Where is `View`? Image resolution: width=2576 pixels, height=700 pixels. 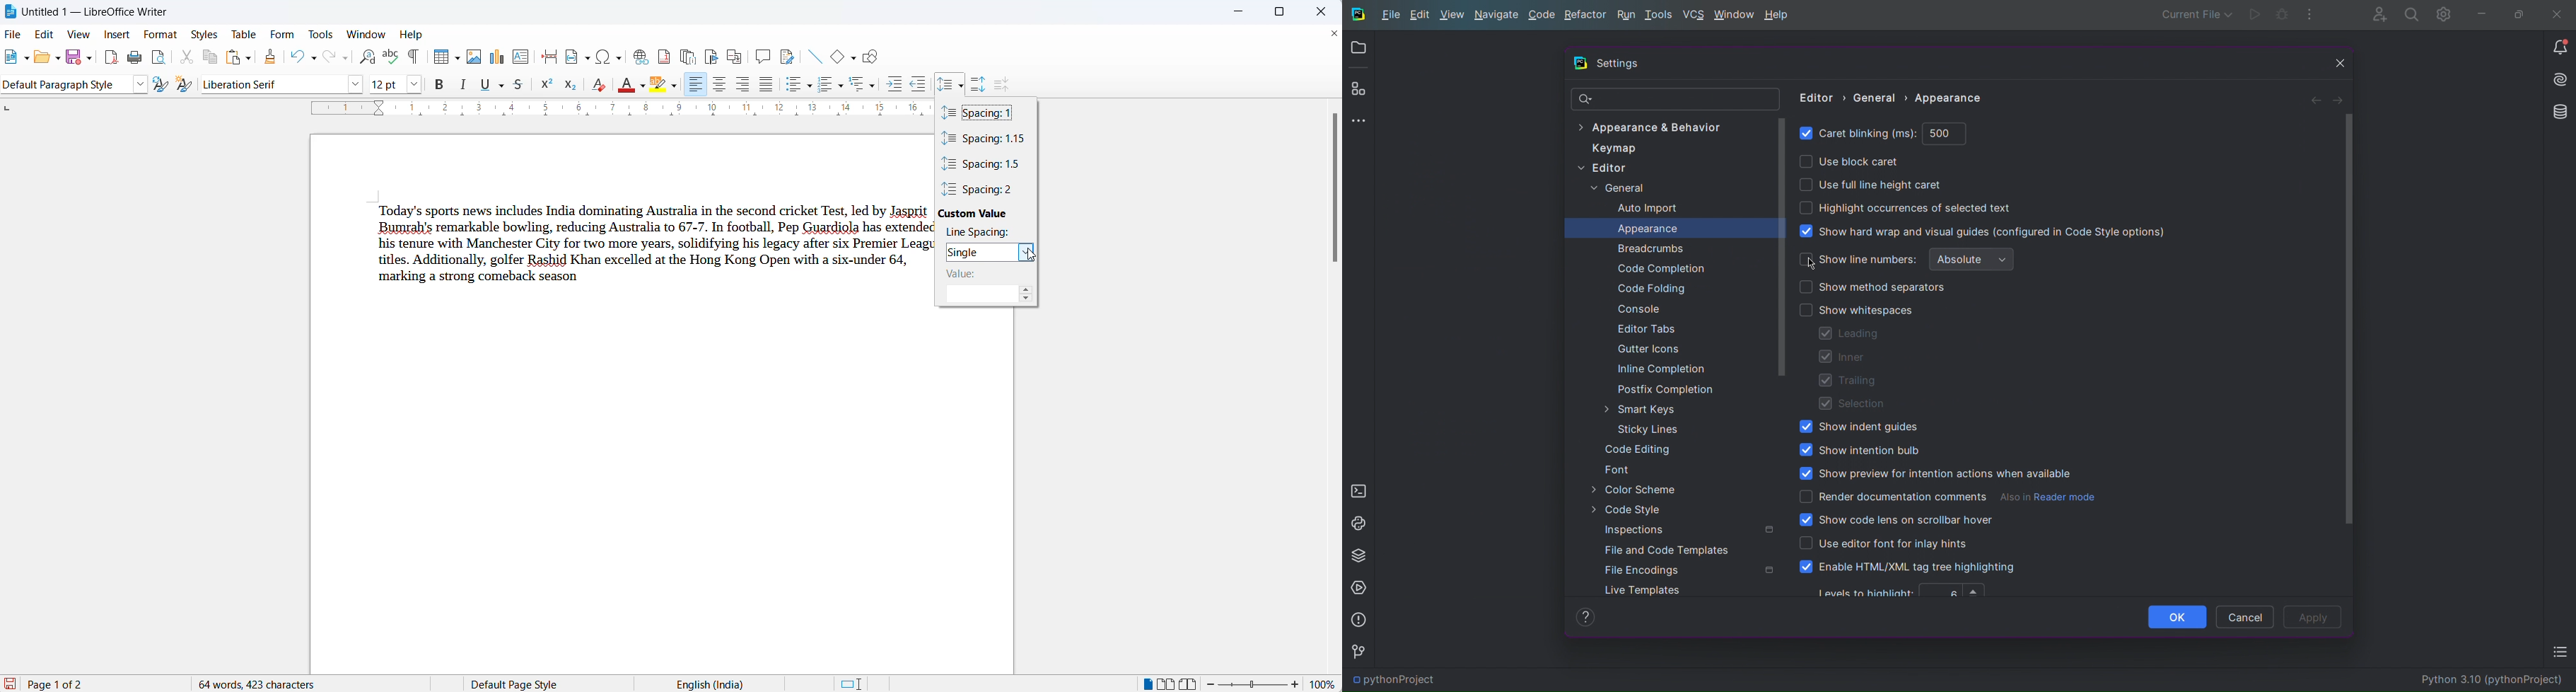
View is located at coordinates (1451, 16).